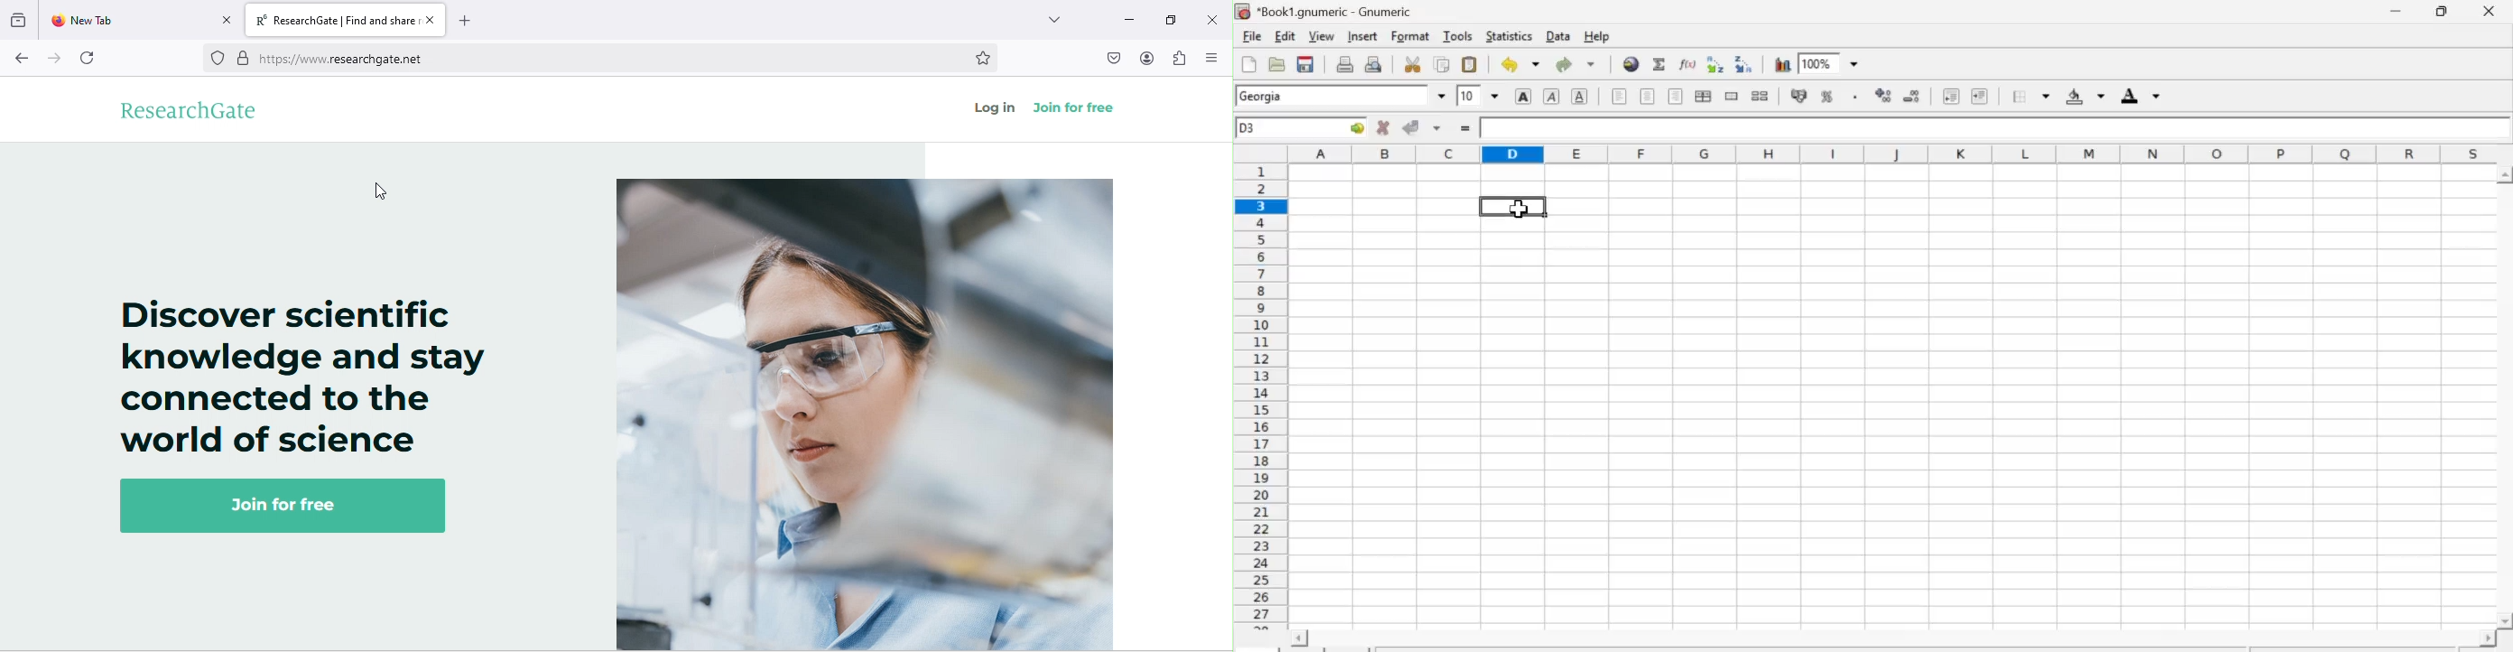  What do you see at coordinates (2395, 12) in the screenshot?
I see `Minimize` at bounding box center [2395, 12].